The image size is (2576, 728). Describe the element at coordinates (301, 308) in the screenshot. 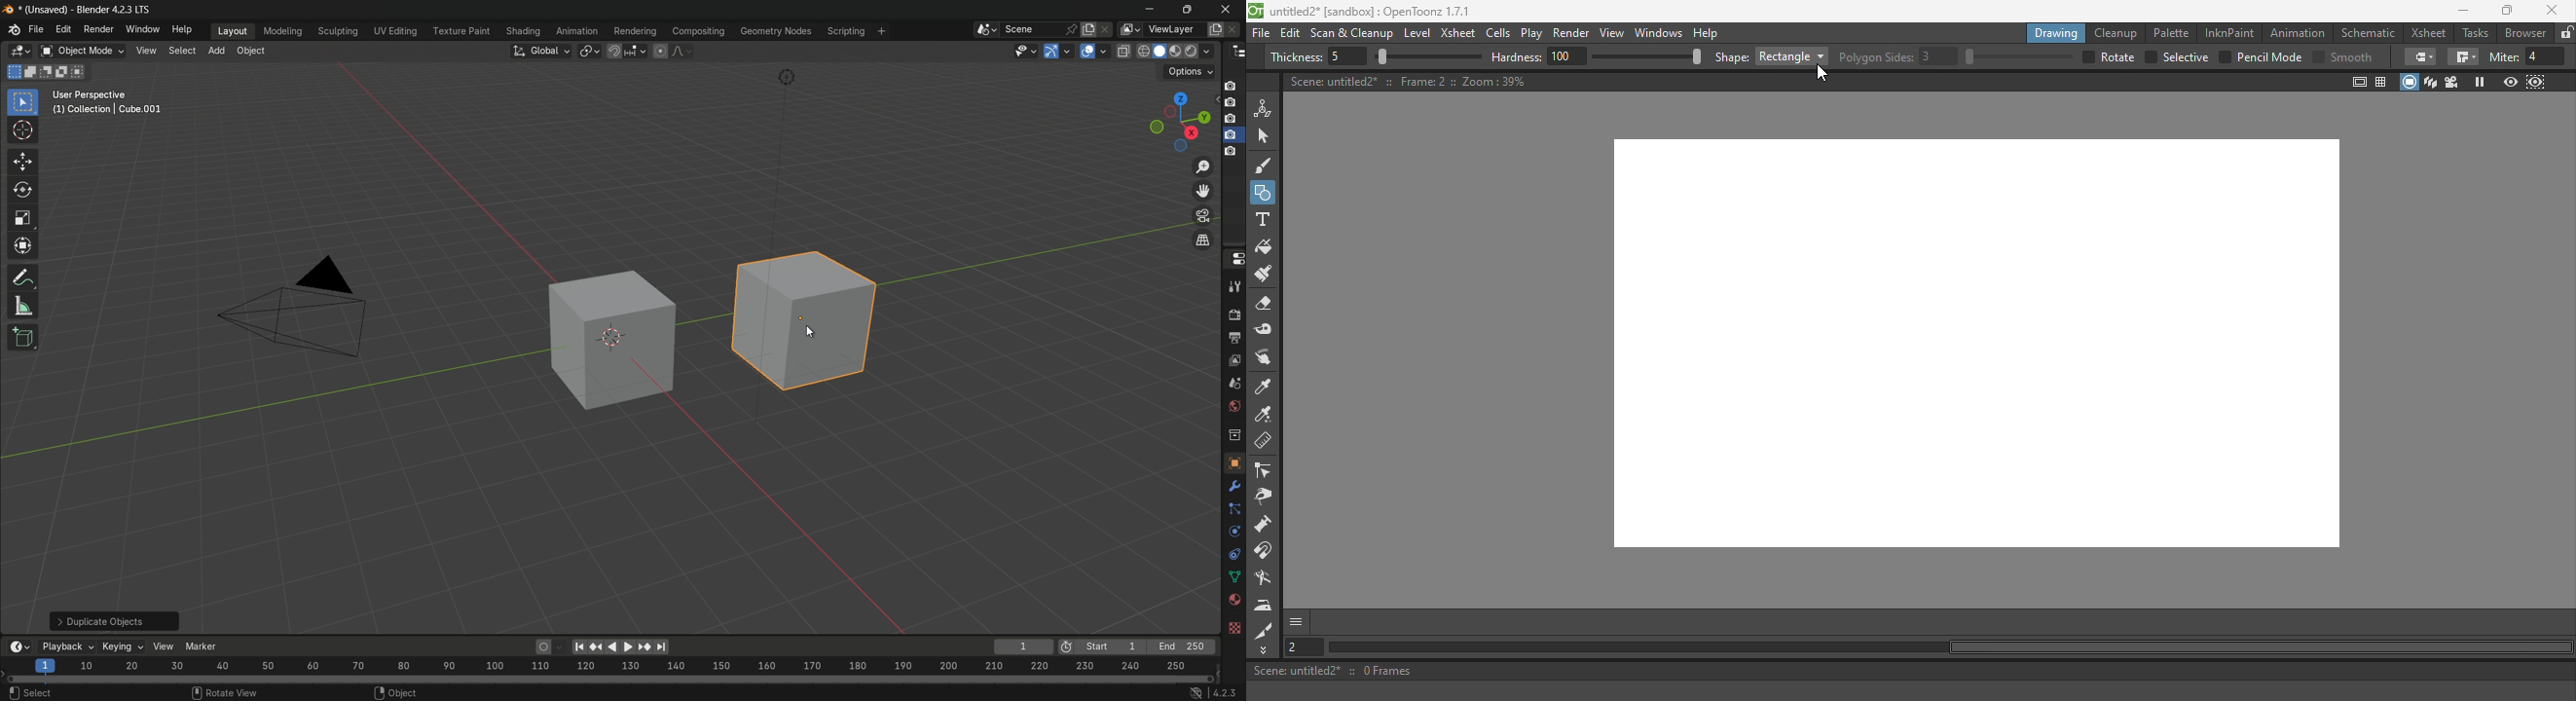

I see `camera` at that location.